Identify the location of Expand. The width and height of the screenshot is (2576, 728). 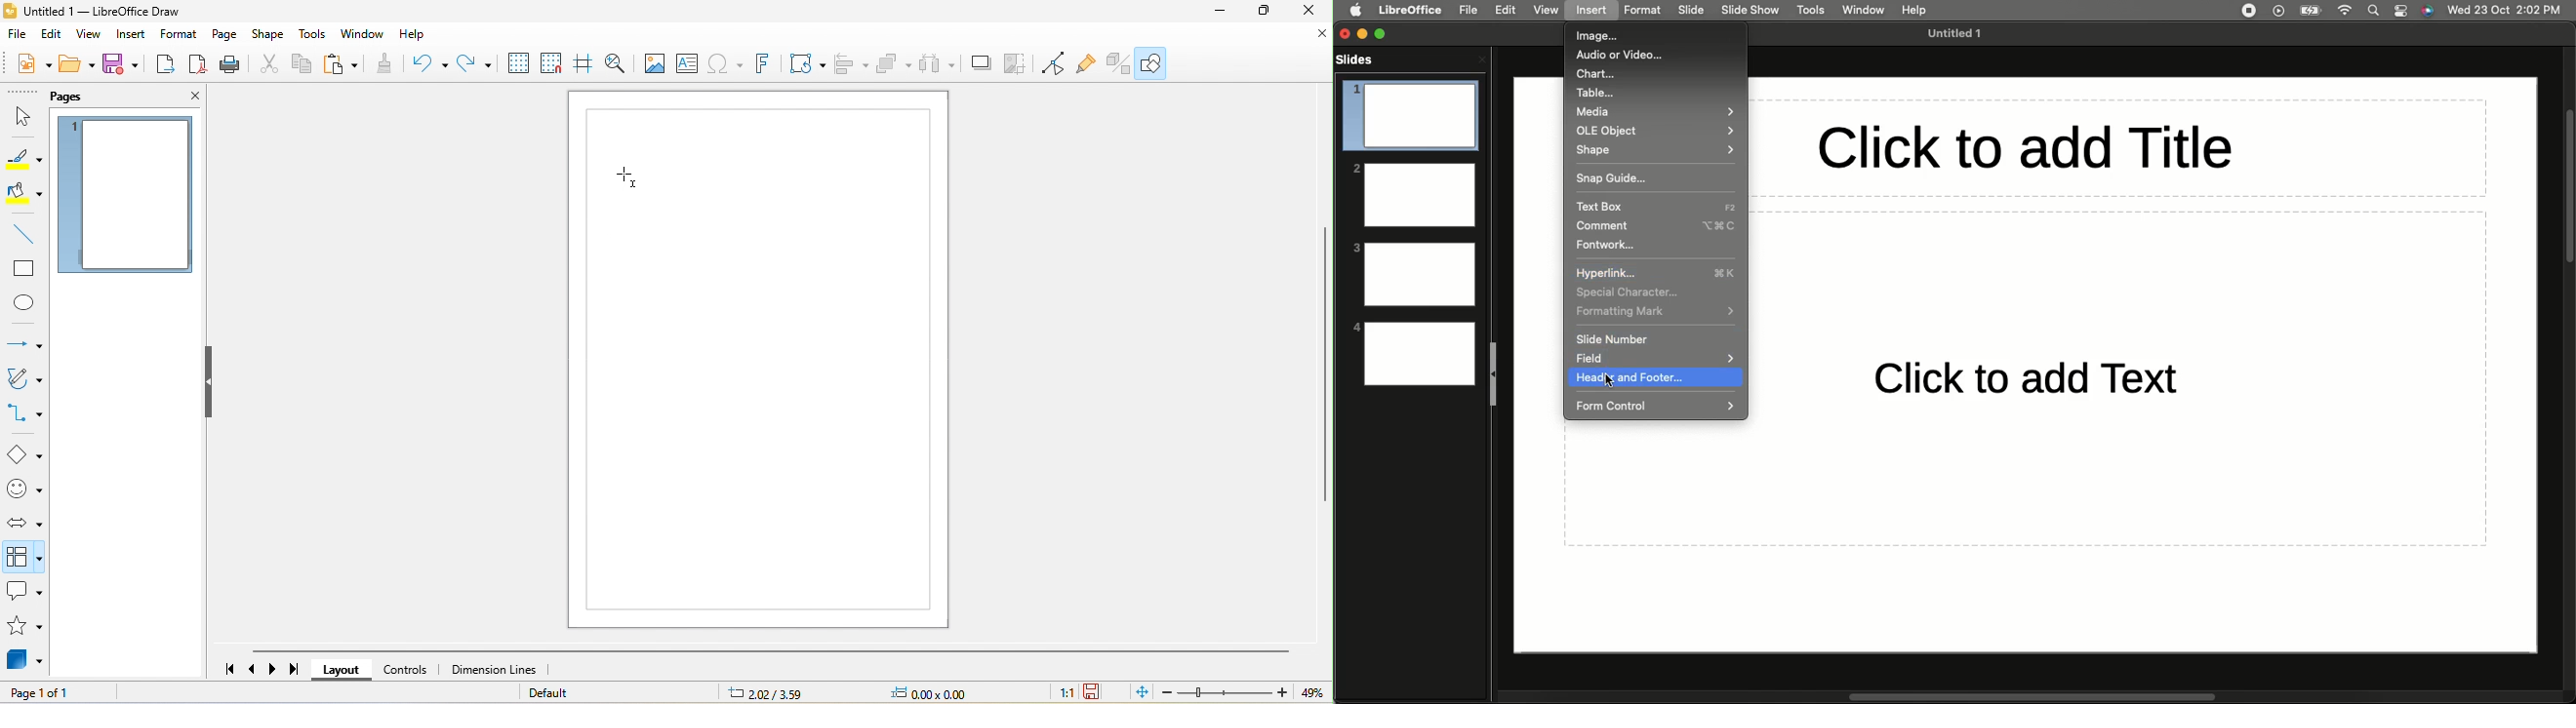
(1384, 32).